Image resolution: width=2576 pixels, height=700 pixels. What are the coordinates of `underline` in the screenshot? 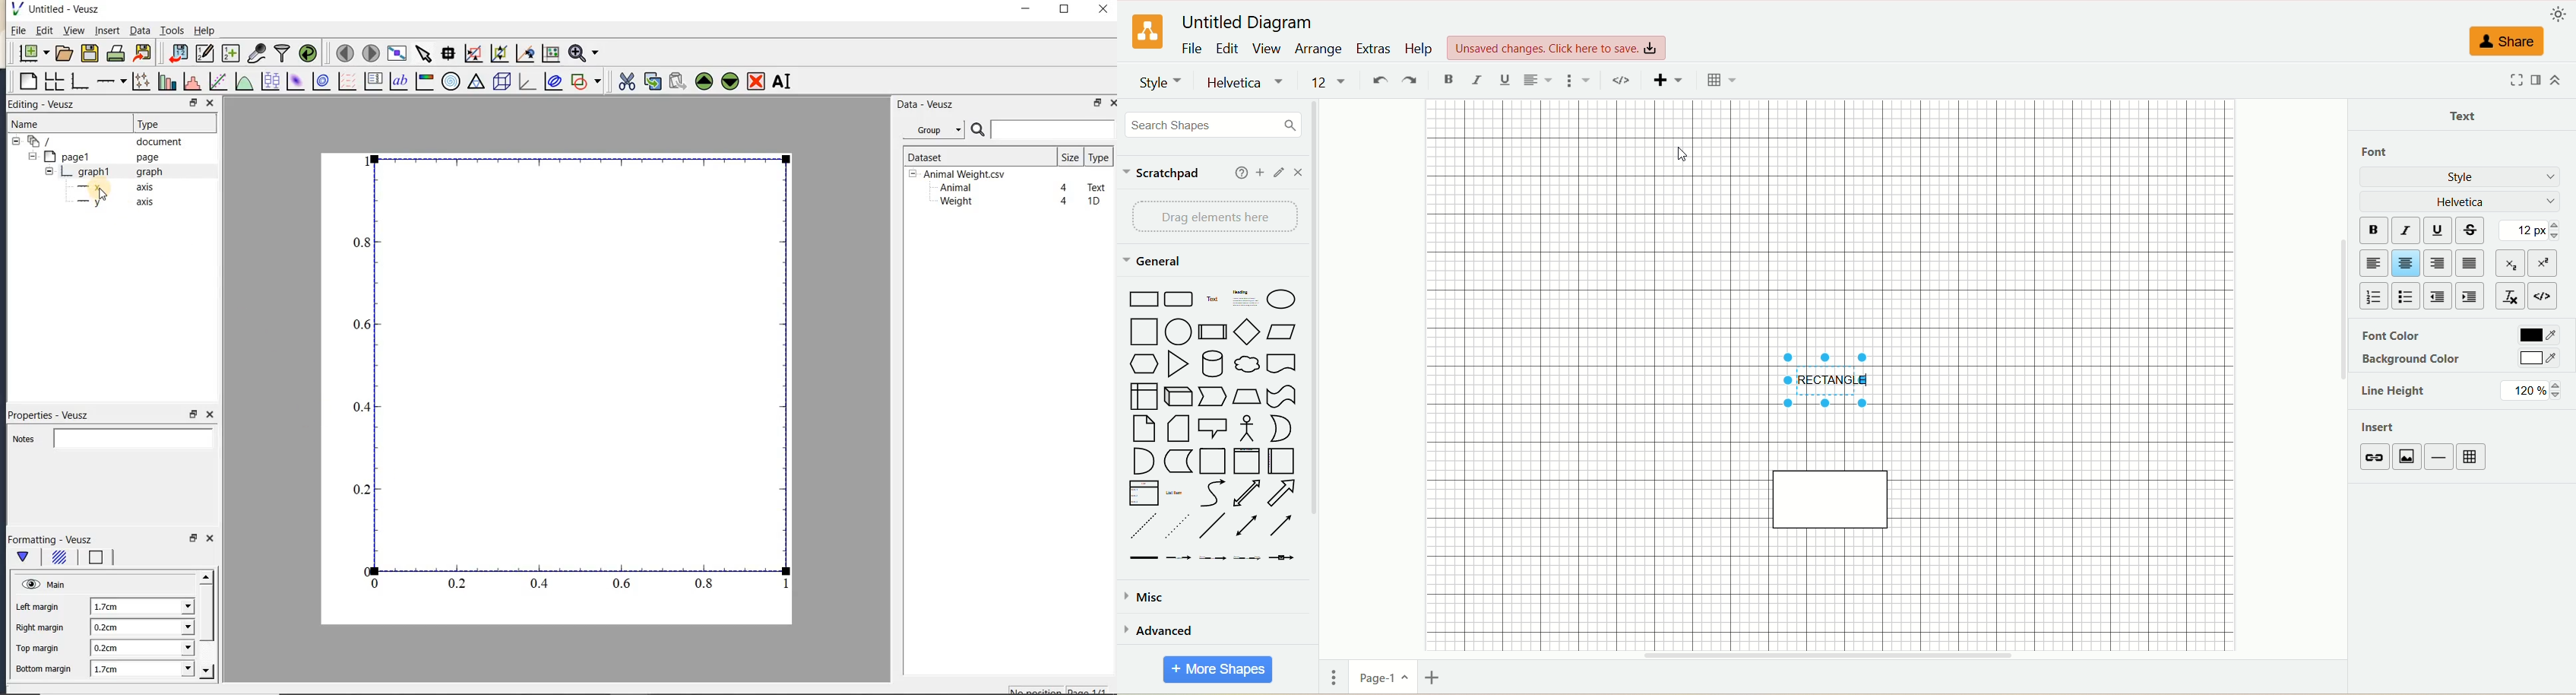 It's located at (2442, 230).